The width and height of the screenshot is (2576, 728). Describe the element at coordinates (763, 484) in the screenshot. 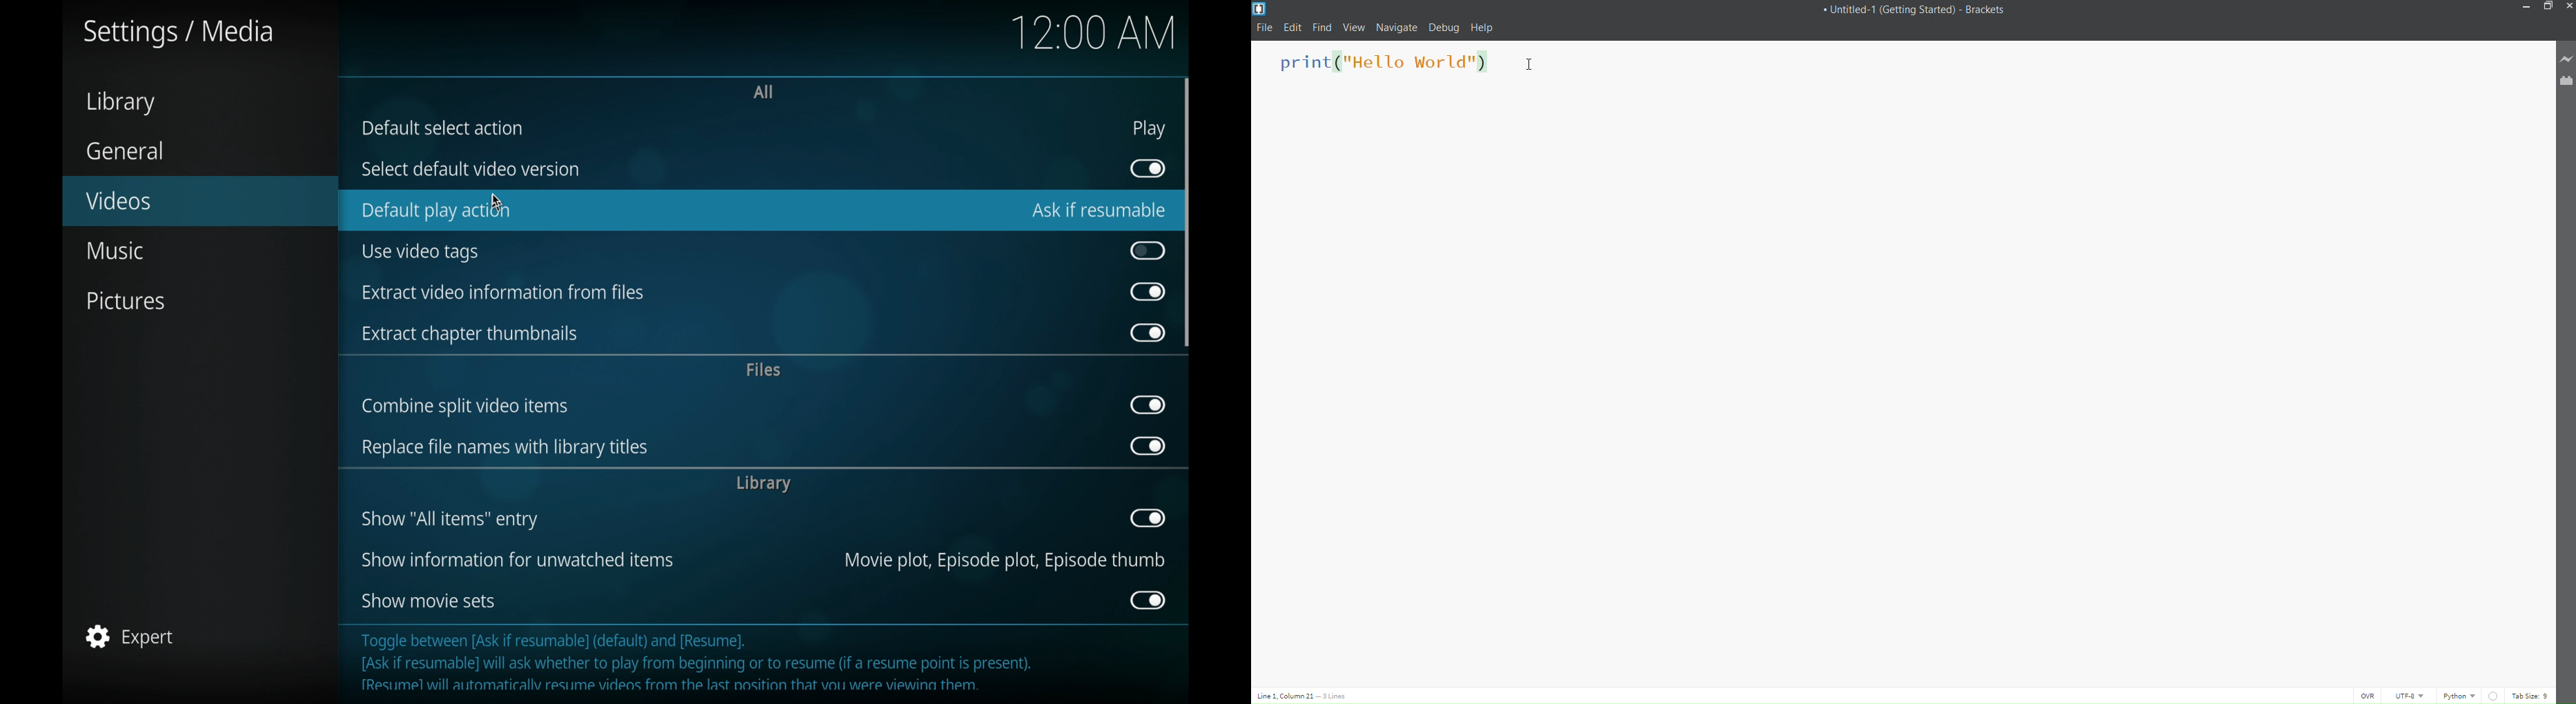

I see `library` at that location.